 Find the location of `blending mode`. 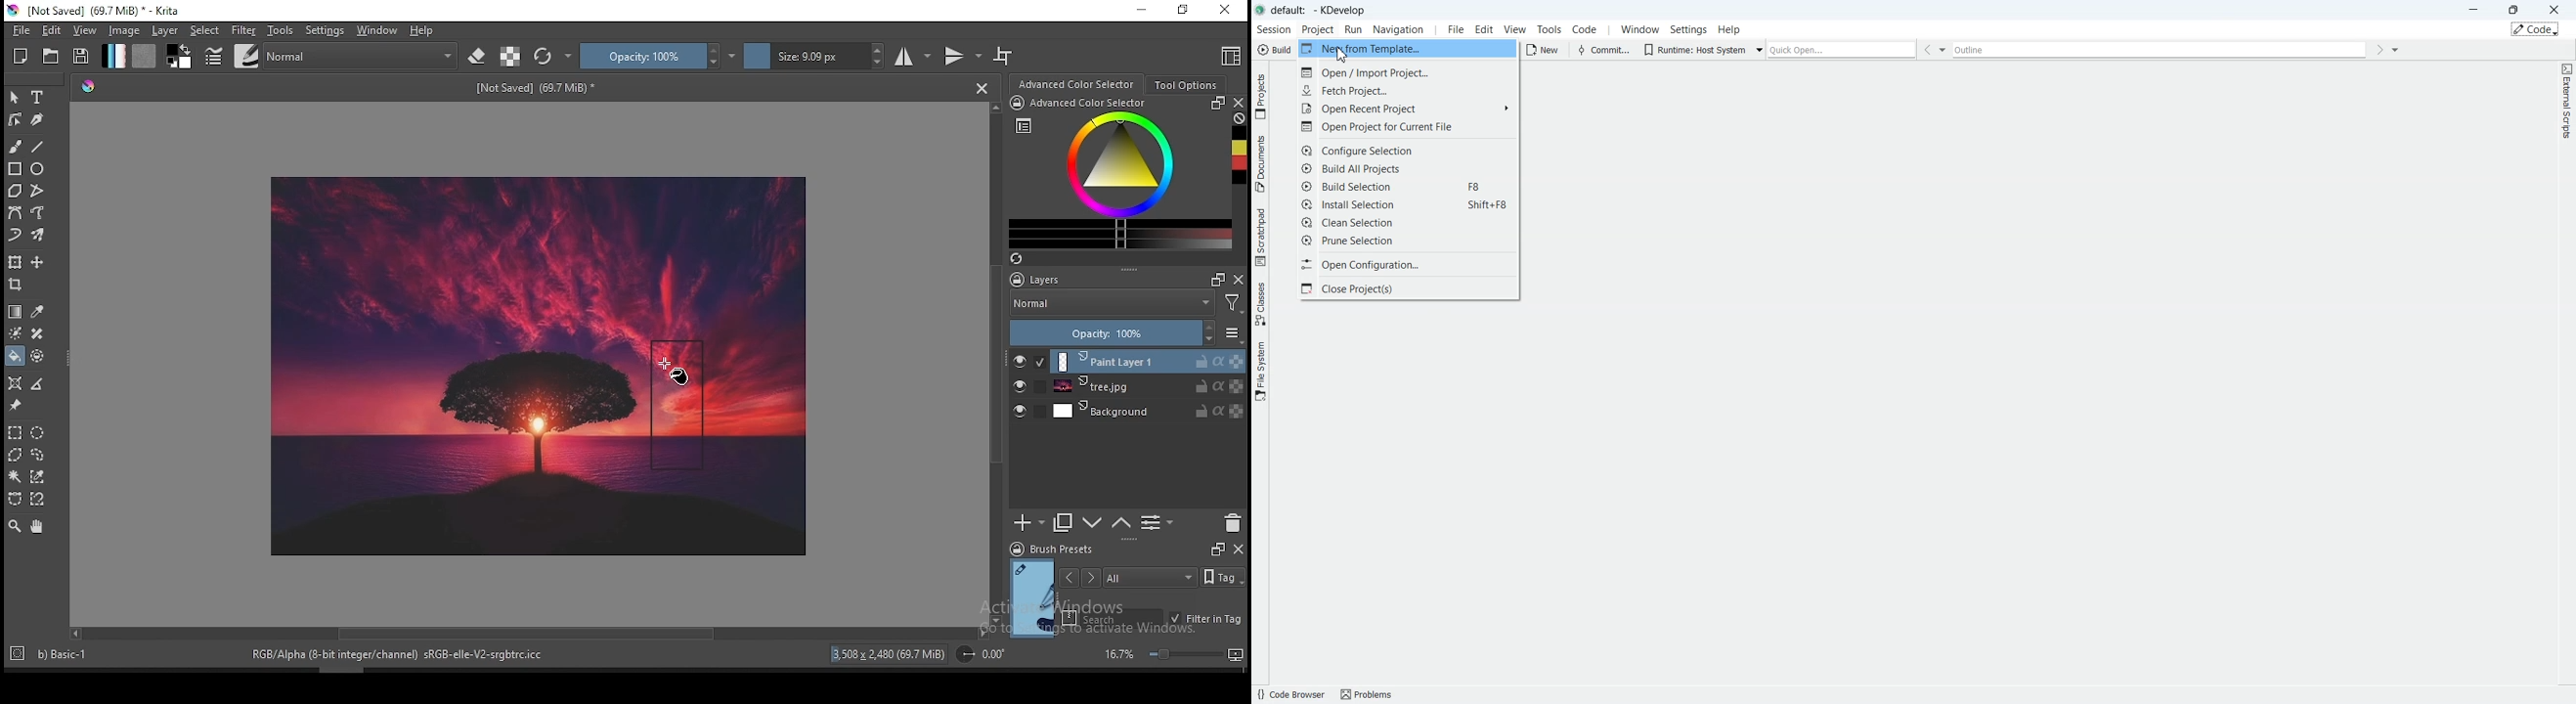

blending mode is located at coordinates (363, 55).